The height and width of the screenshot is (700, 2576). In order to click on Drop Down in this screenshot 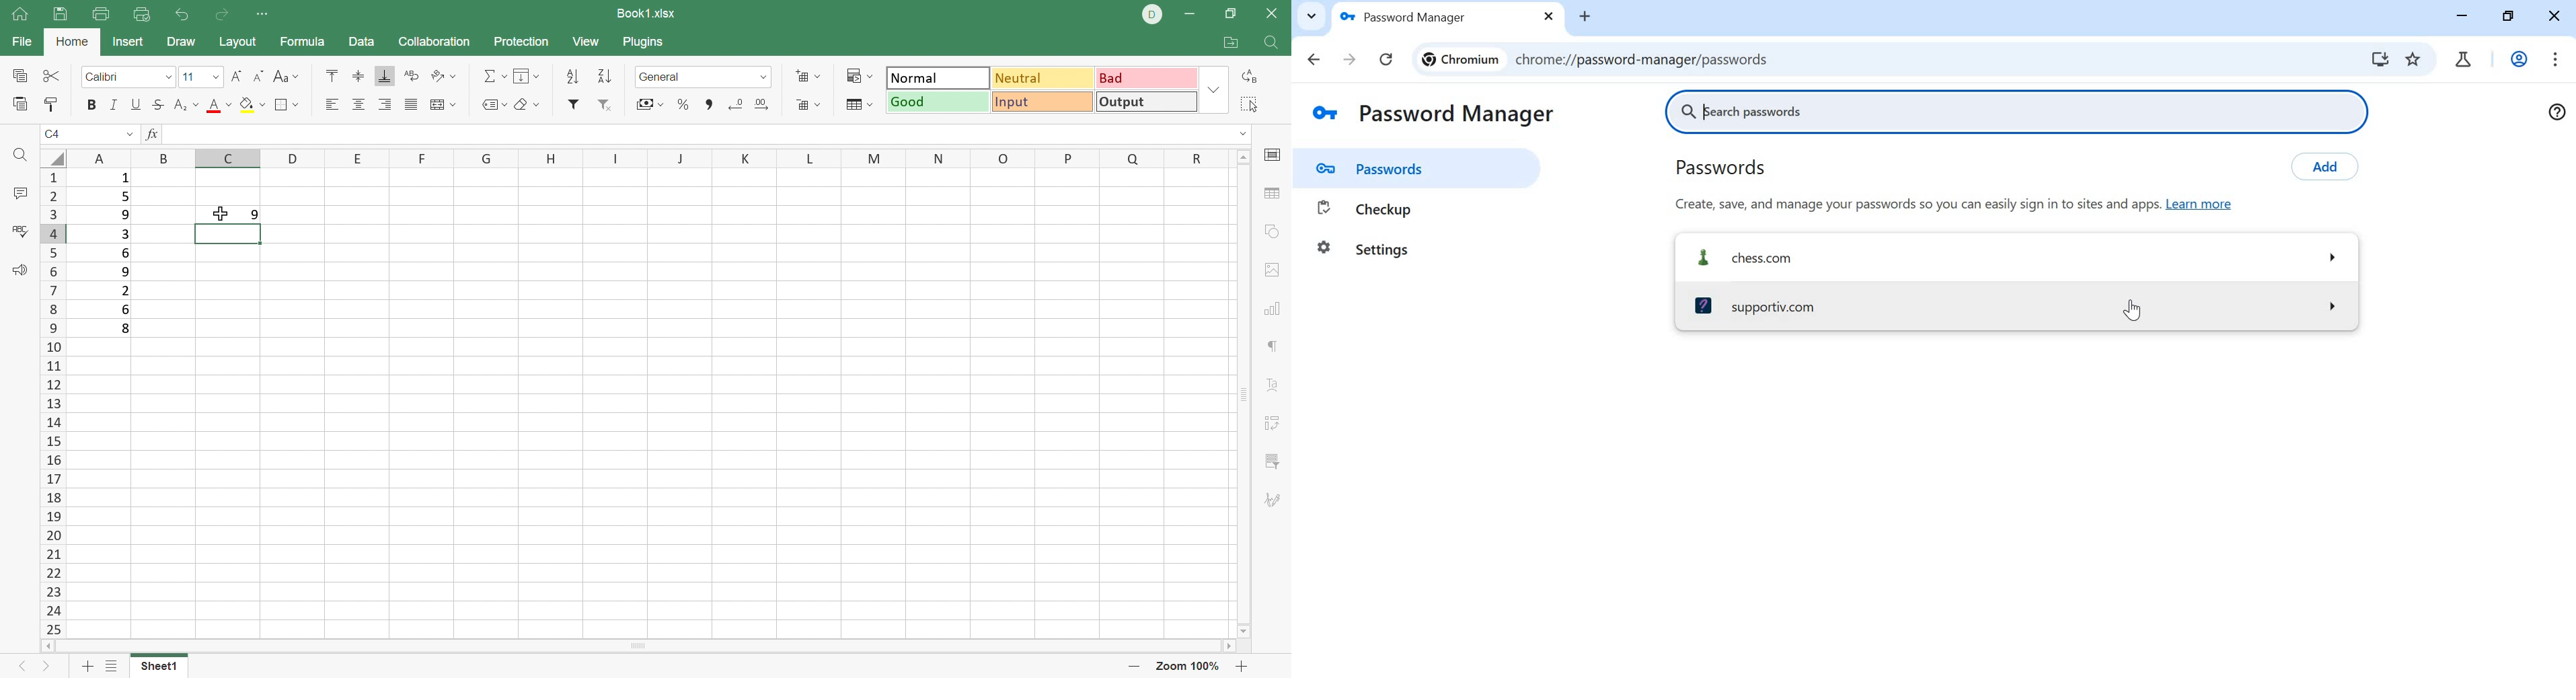, I will do `click(169, 77)`.